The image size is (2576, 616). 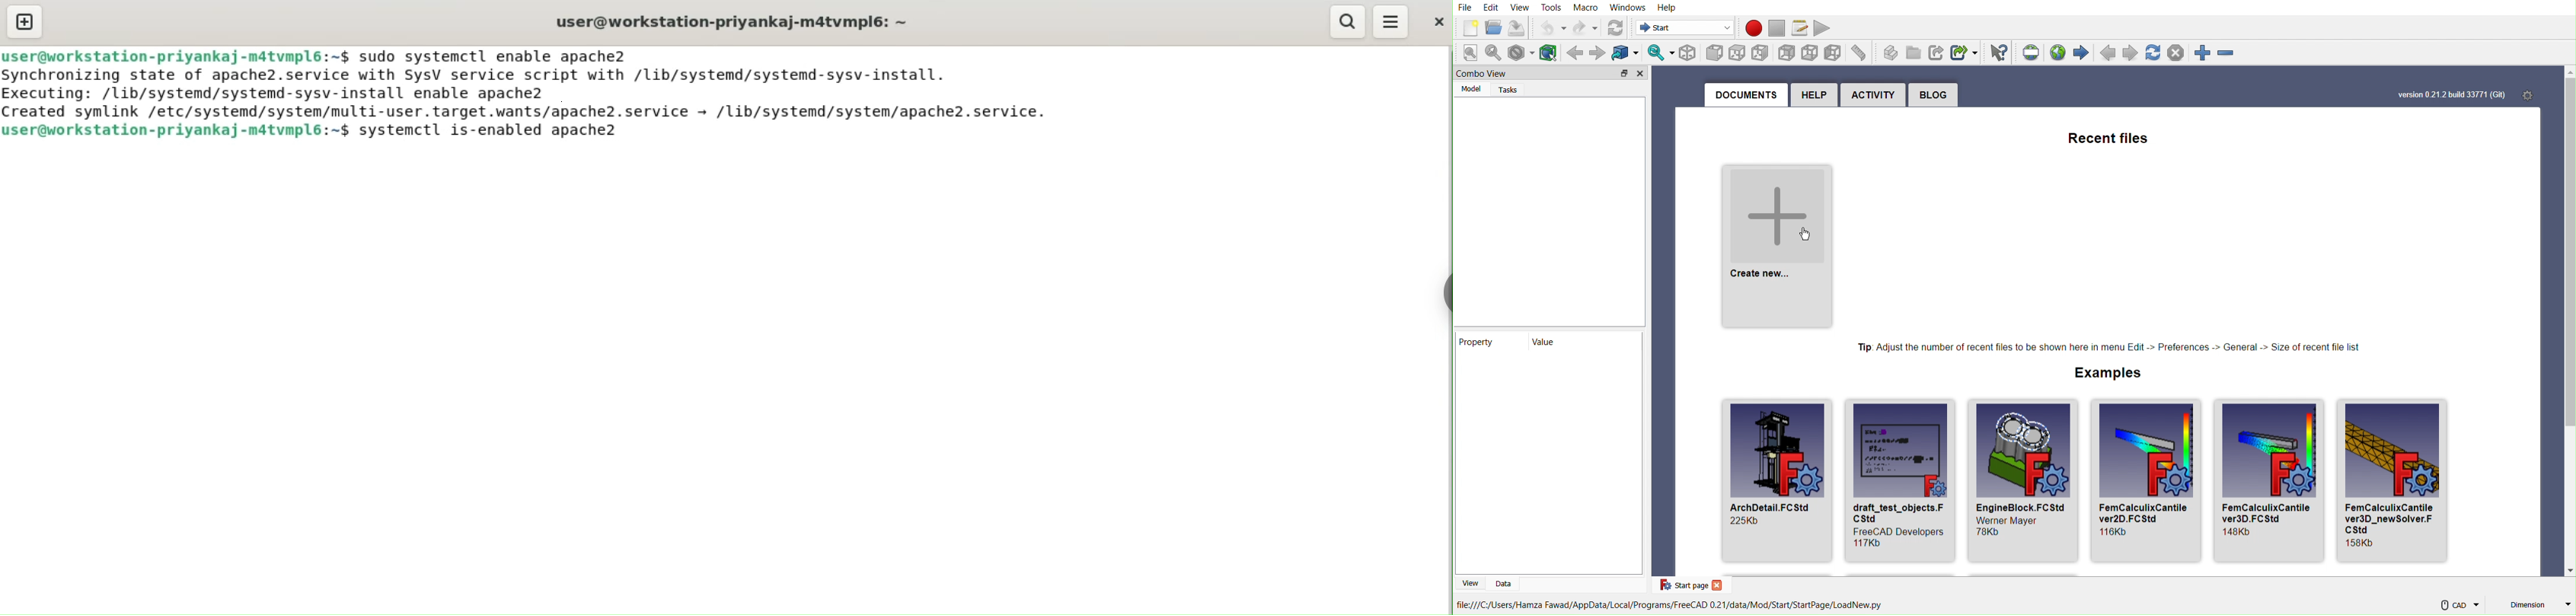 I want to click on Scrollbar, so click(x=2569, y=322).